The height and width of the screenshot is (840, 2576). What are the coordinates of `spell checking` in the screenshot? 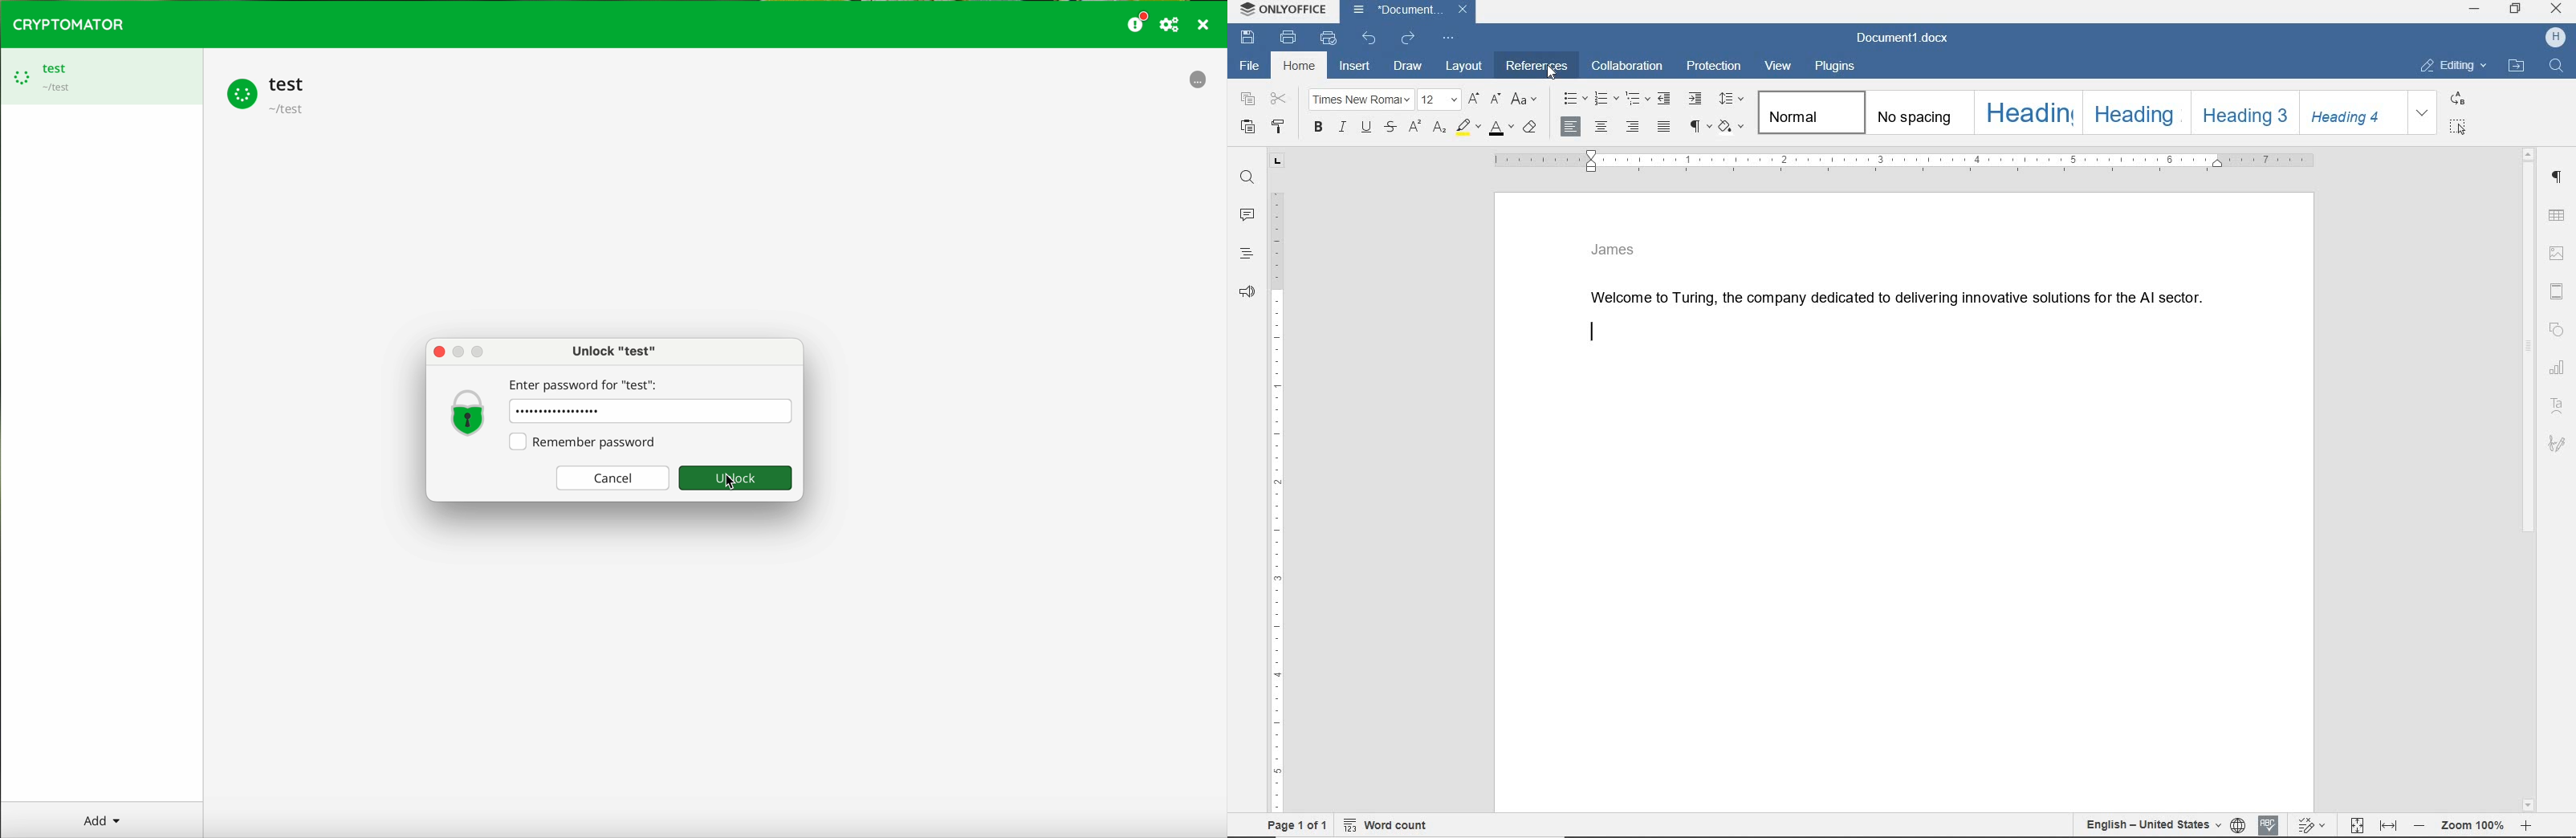 It's located at (2269, 824).